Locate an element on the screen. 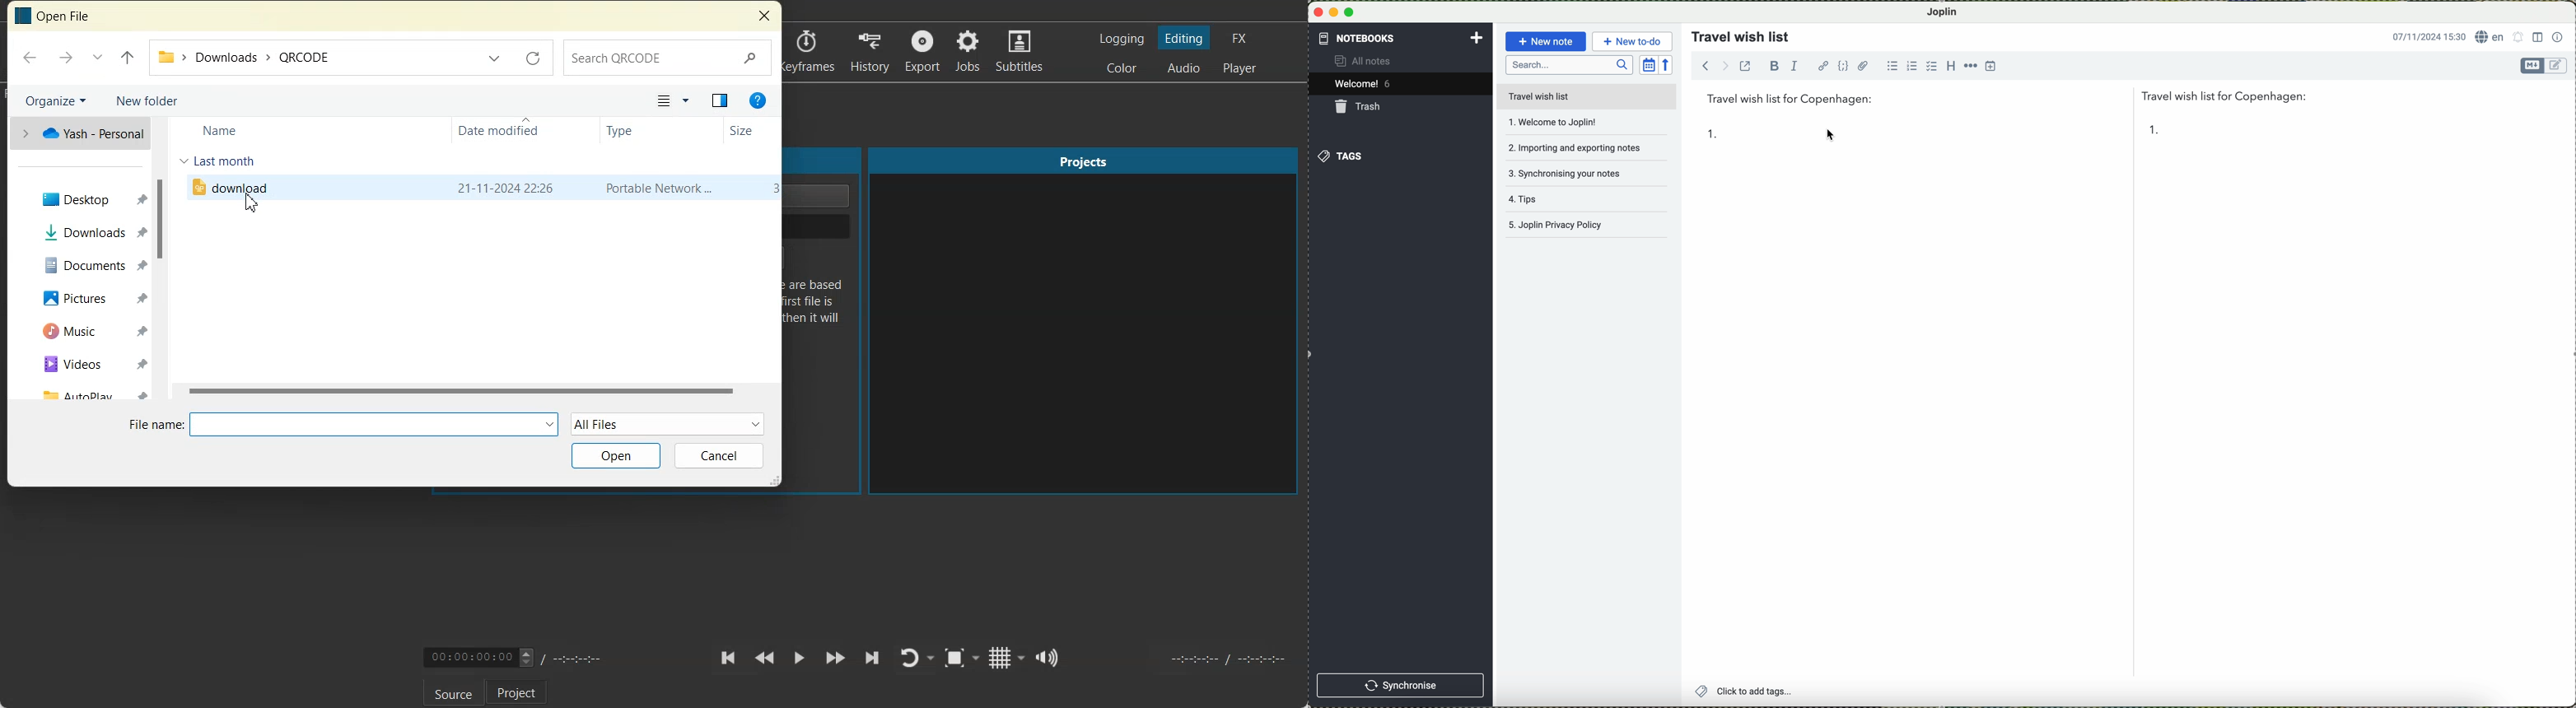 This screenshot has width=2576, height=728. Open is located at coordinates (616, 455).